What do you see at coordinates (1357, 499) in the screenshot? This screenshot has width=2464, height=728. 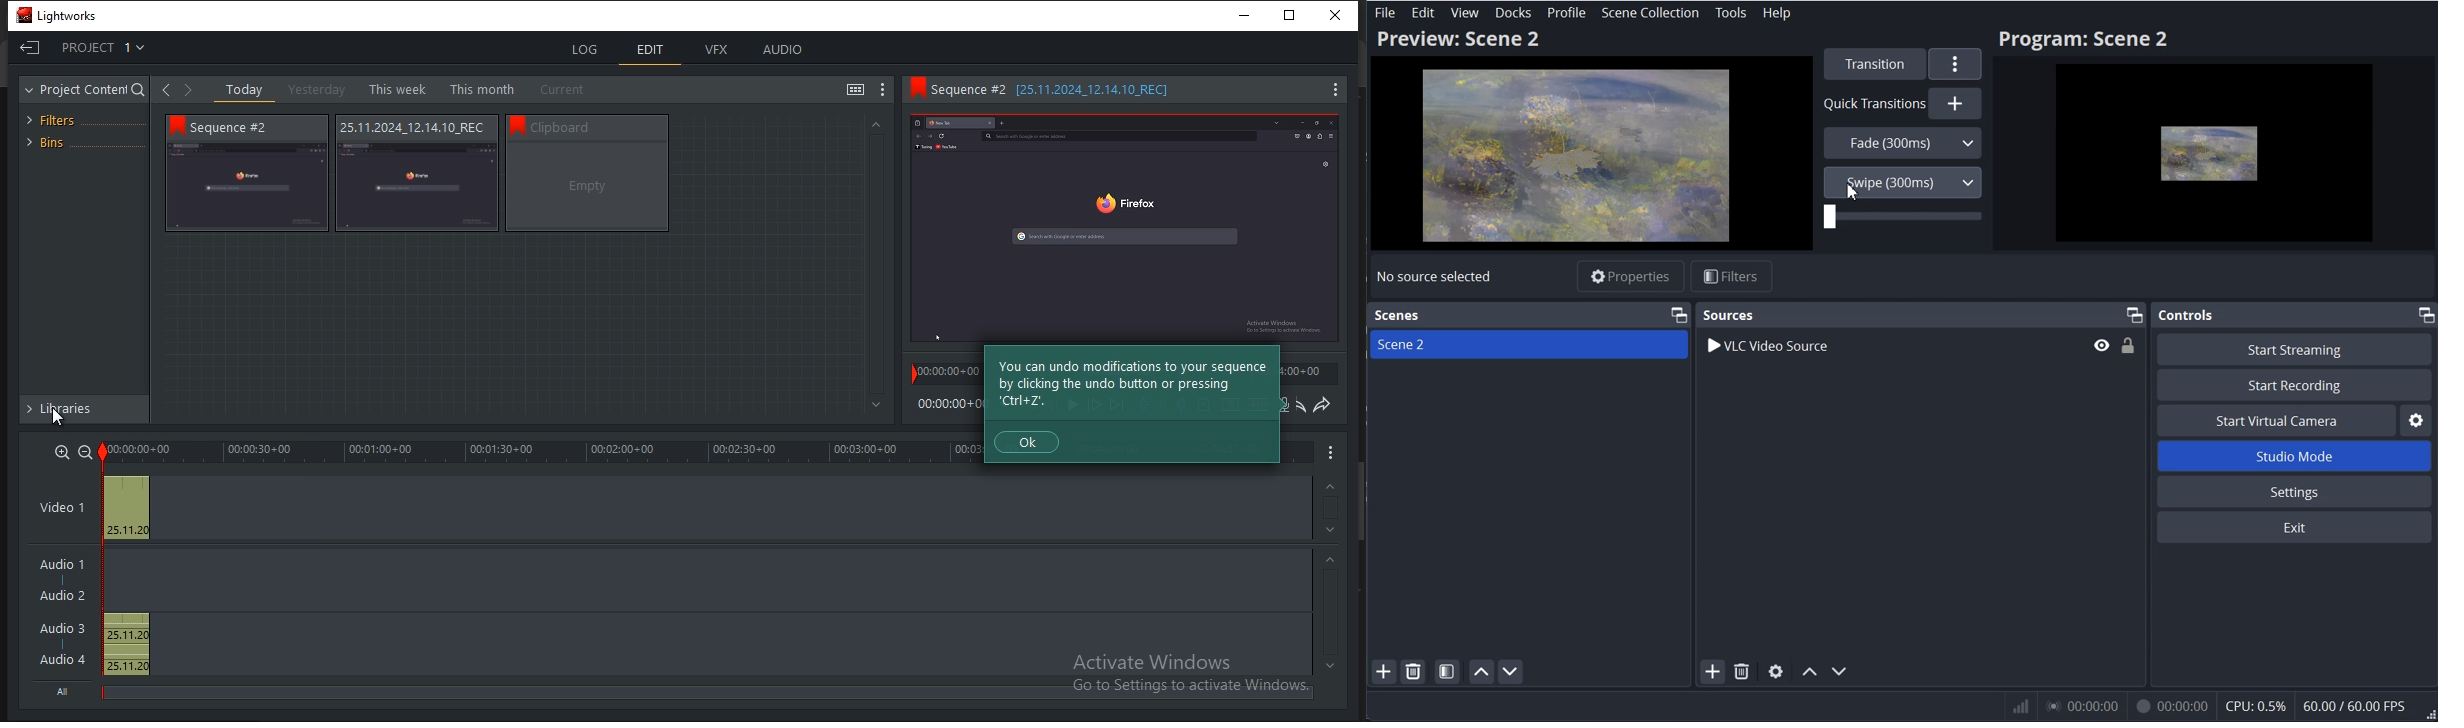 I see `Scroll bar` at bounding box center [1357, 499].